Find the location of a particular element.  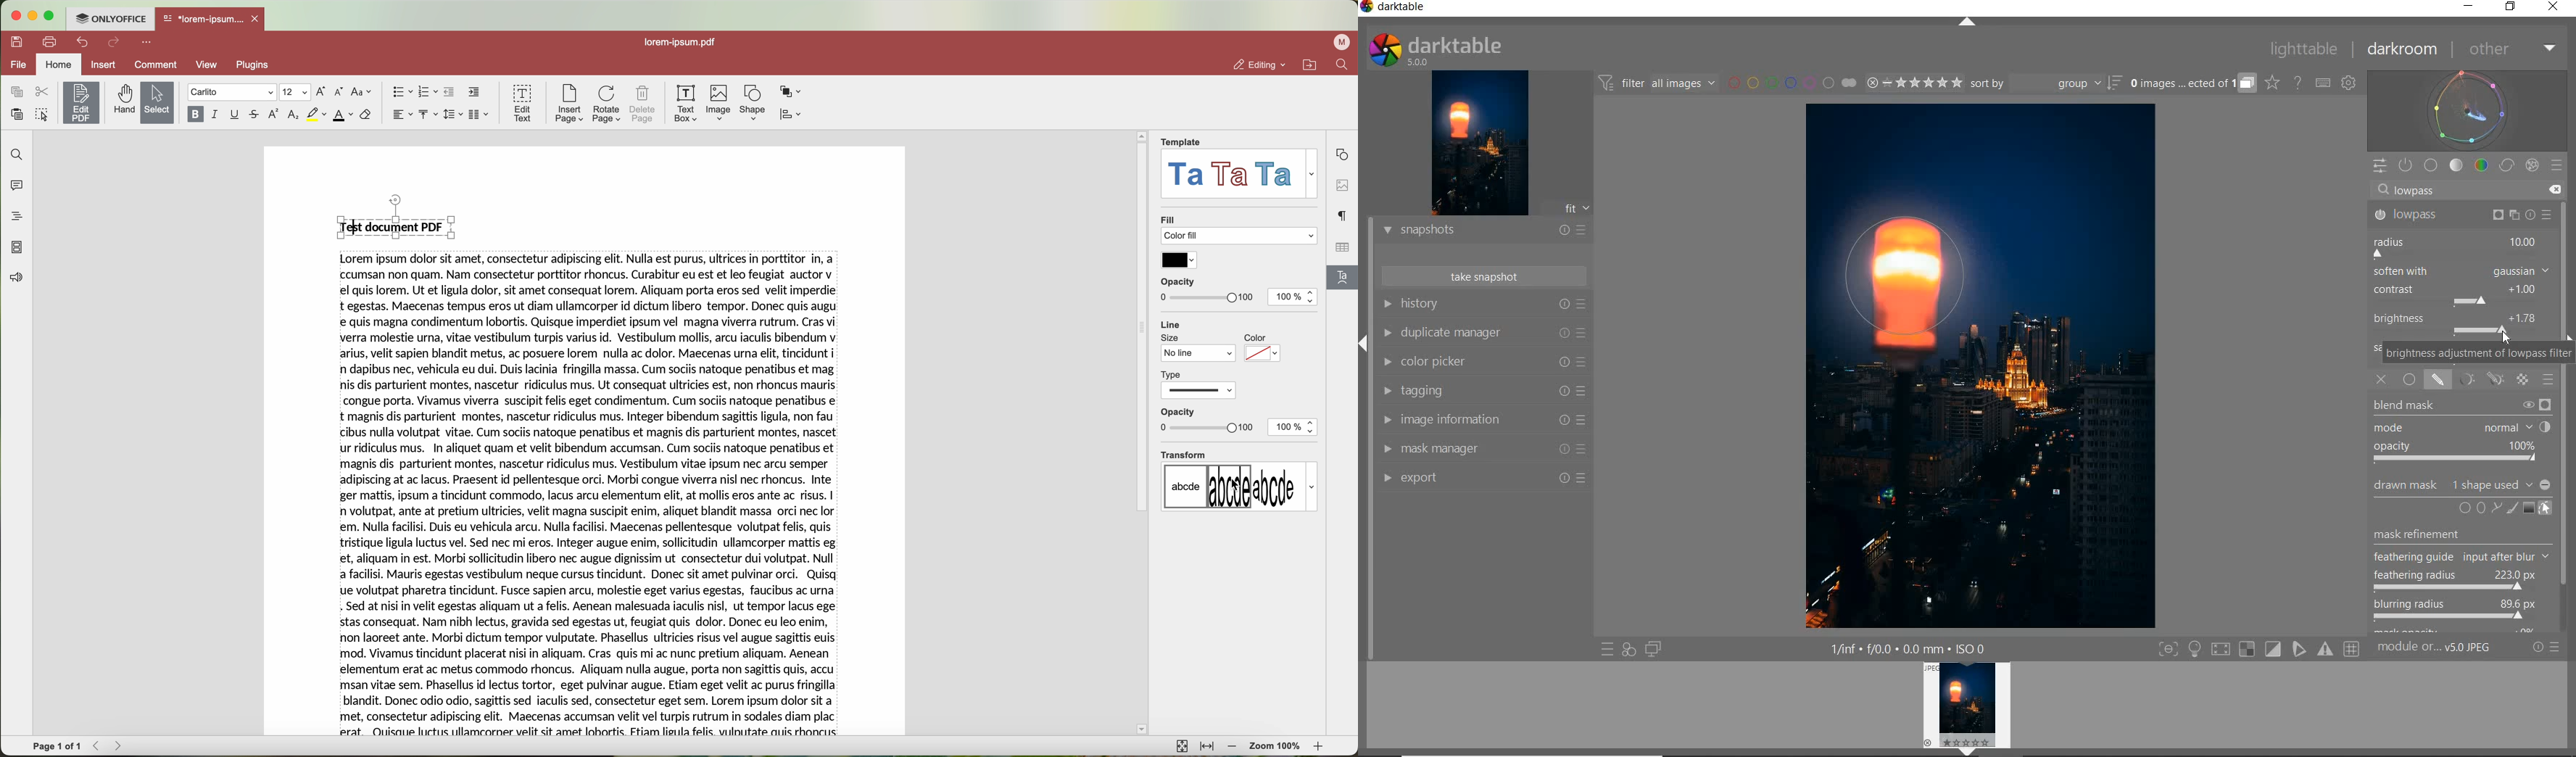

QUICK ACCESS PANEL is located at coordinates (2380, 163).